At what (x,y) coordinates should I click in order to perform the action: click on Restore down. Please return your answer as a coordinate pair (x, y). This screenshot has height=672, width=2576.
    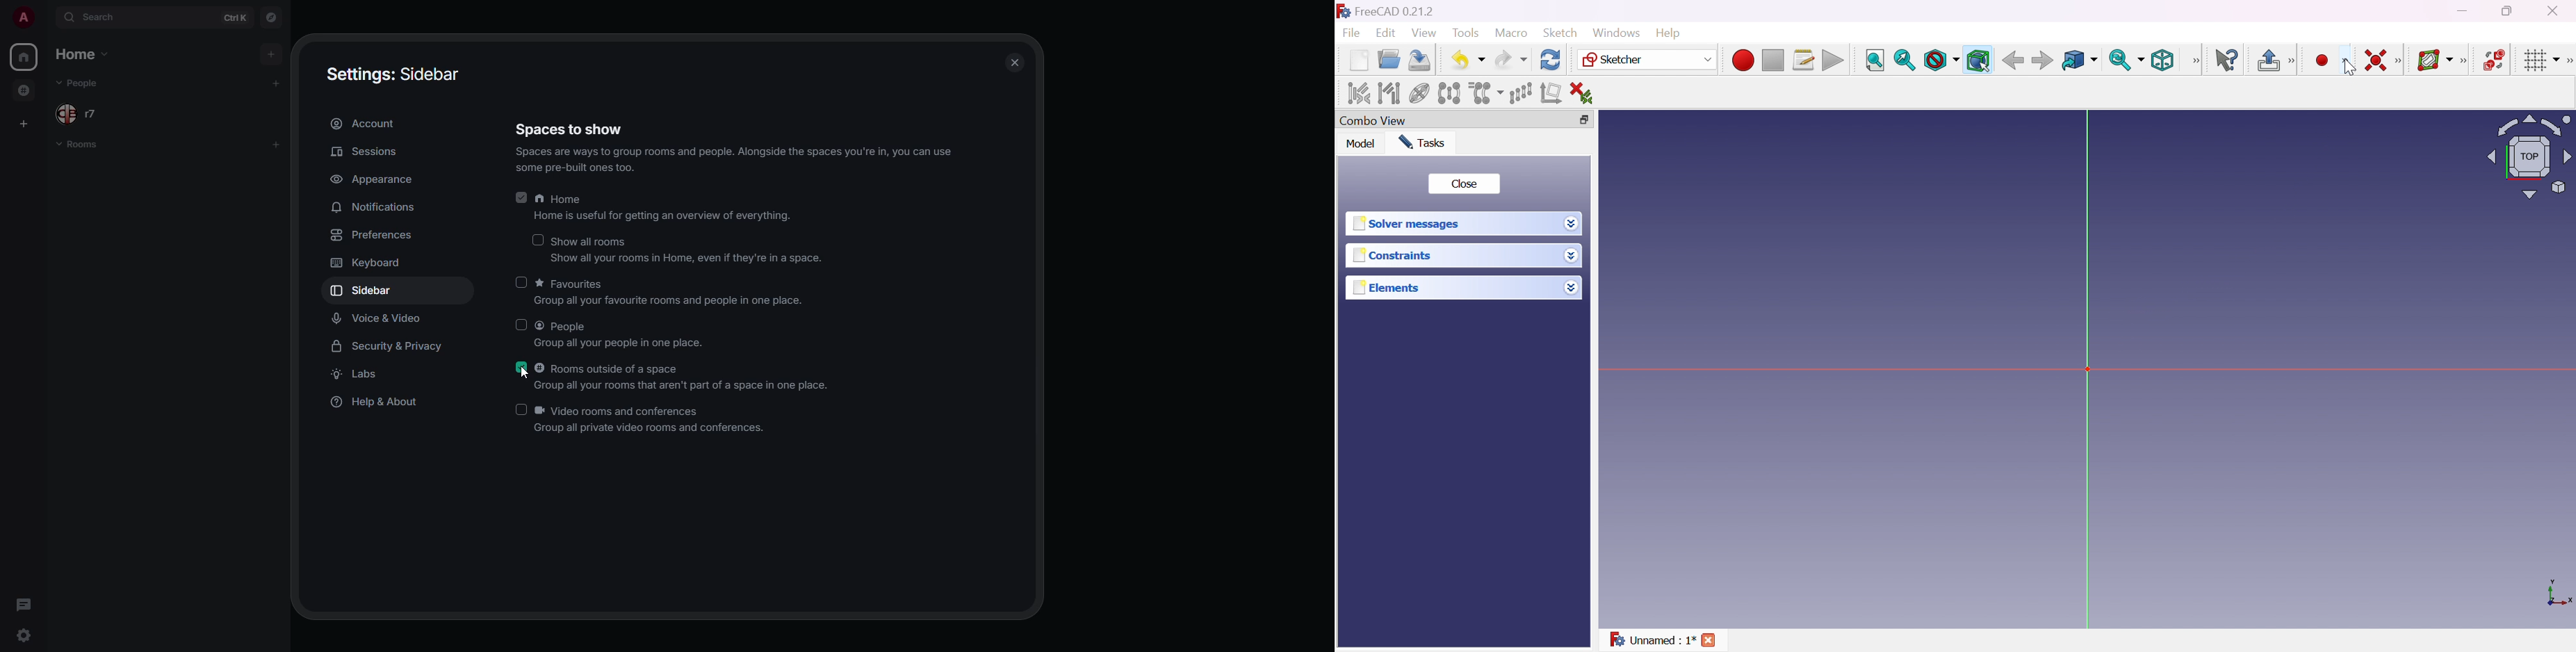
    Looking at the image, I should click on (2509, 12).